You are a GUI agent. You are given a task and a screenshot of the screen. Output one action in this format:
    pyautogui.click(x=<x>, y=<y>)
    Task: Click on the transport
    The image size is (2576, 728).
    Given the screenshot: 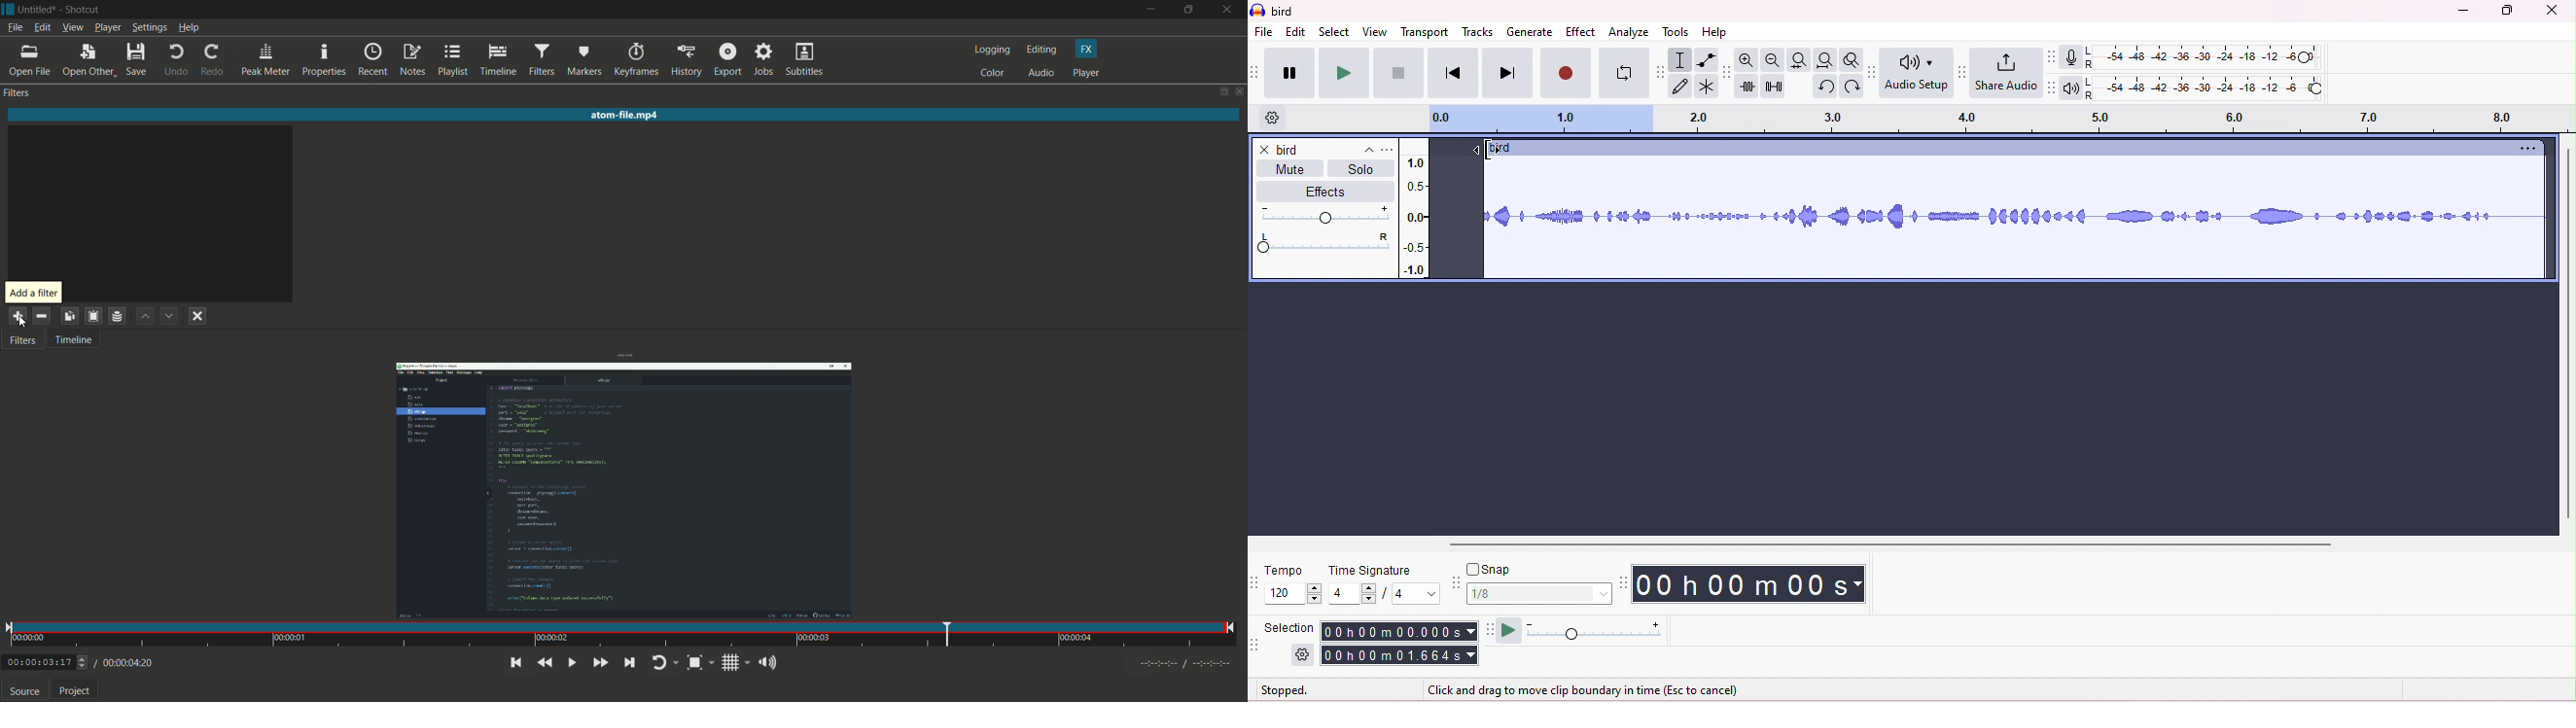 What is the action you would take?
    pyautogui.click(x=1427, y=31)
    